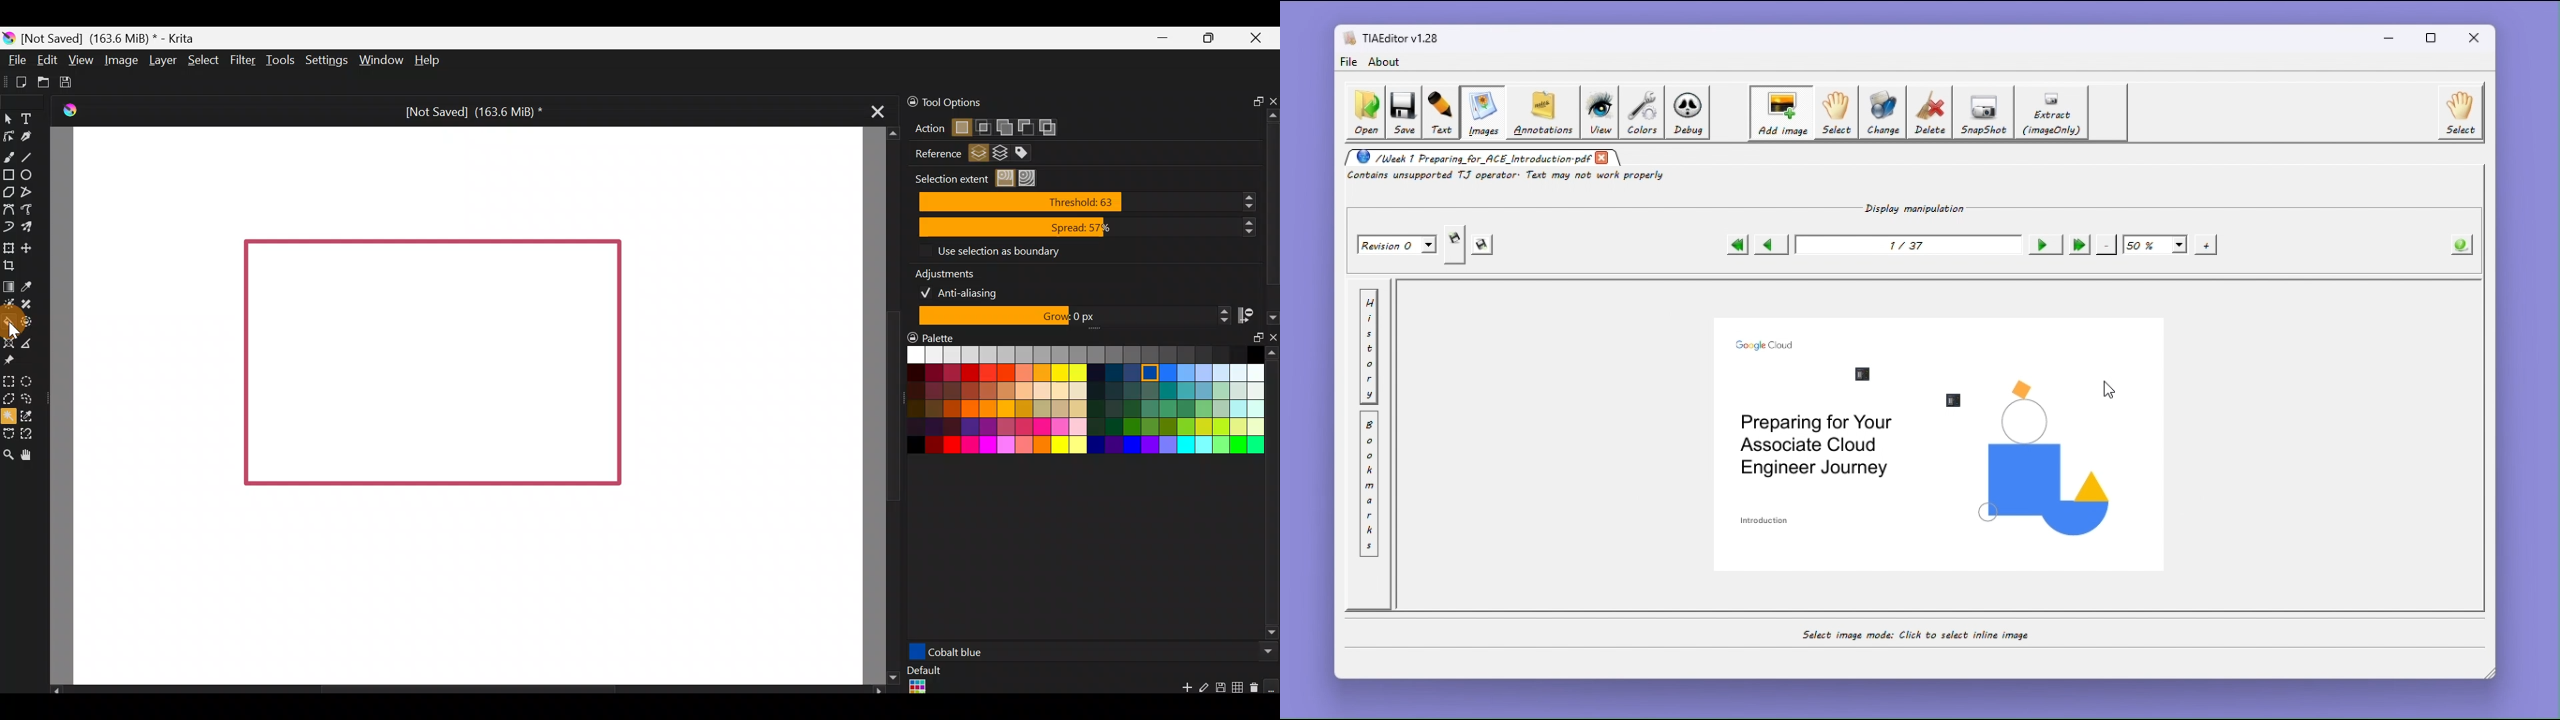 The image size is (2576, 728). What do you see at coordinates (968, 291) in the screenshot?
I see `Anti-aliasing` at bounding box center [968, 291].